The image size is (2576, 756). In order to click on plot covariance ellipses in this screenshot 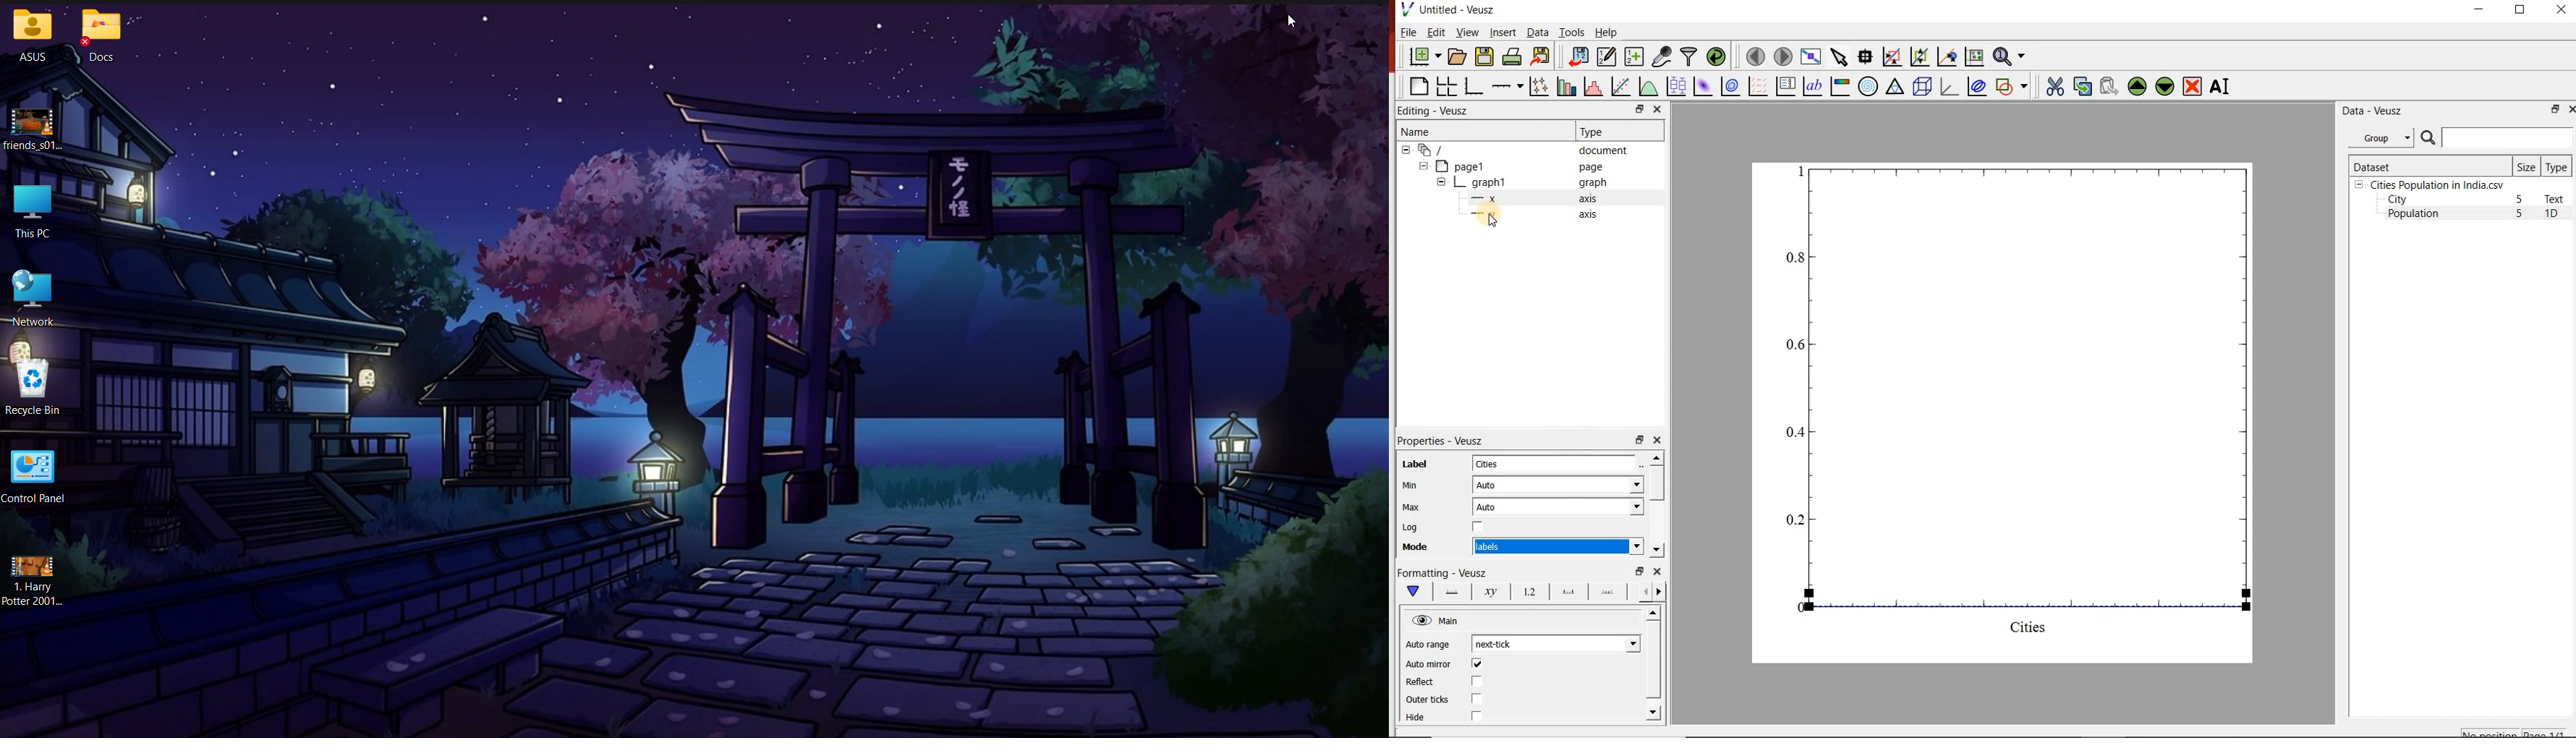, I will do `click(1977, 87)`.